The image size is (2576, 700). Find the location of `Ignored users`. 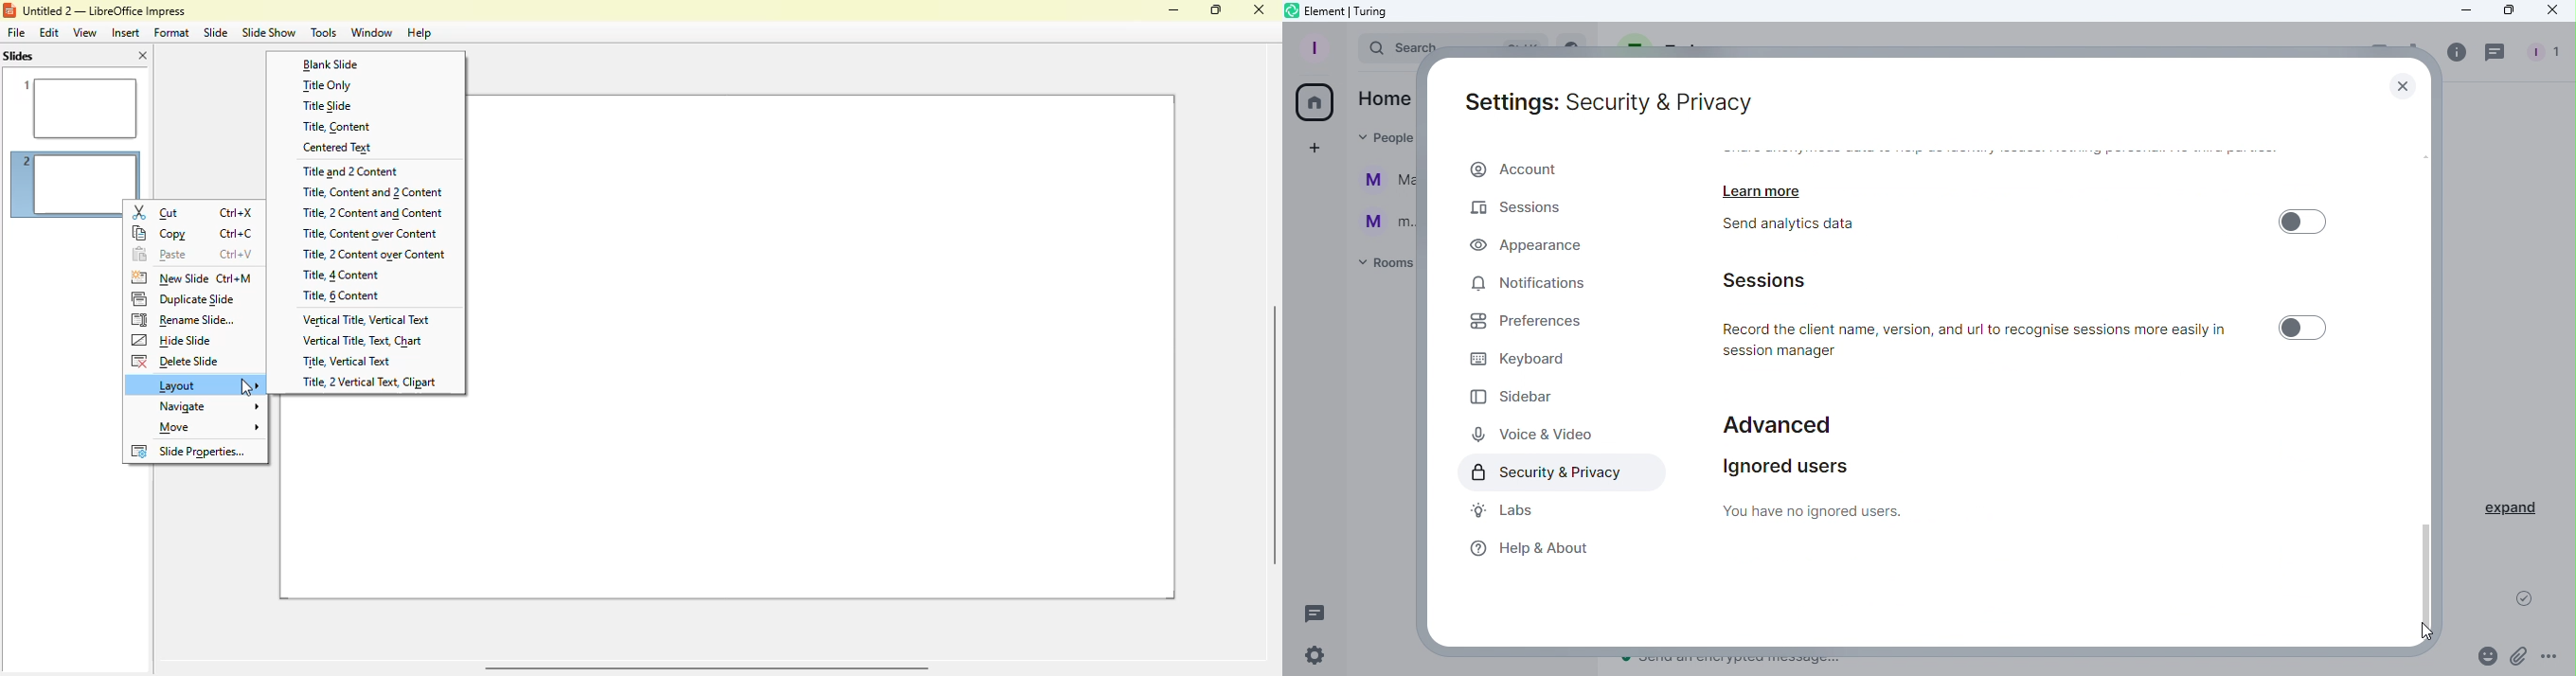

Ignored users is located at coordinates (1824, 487).